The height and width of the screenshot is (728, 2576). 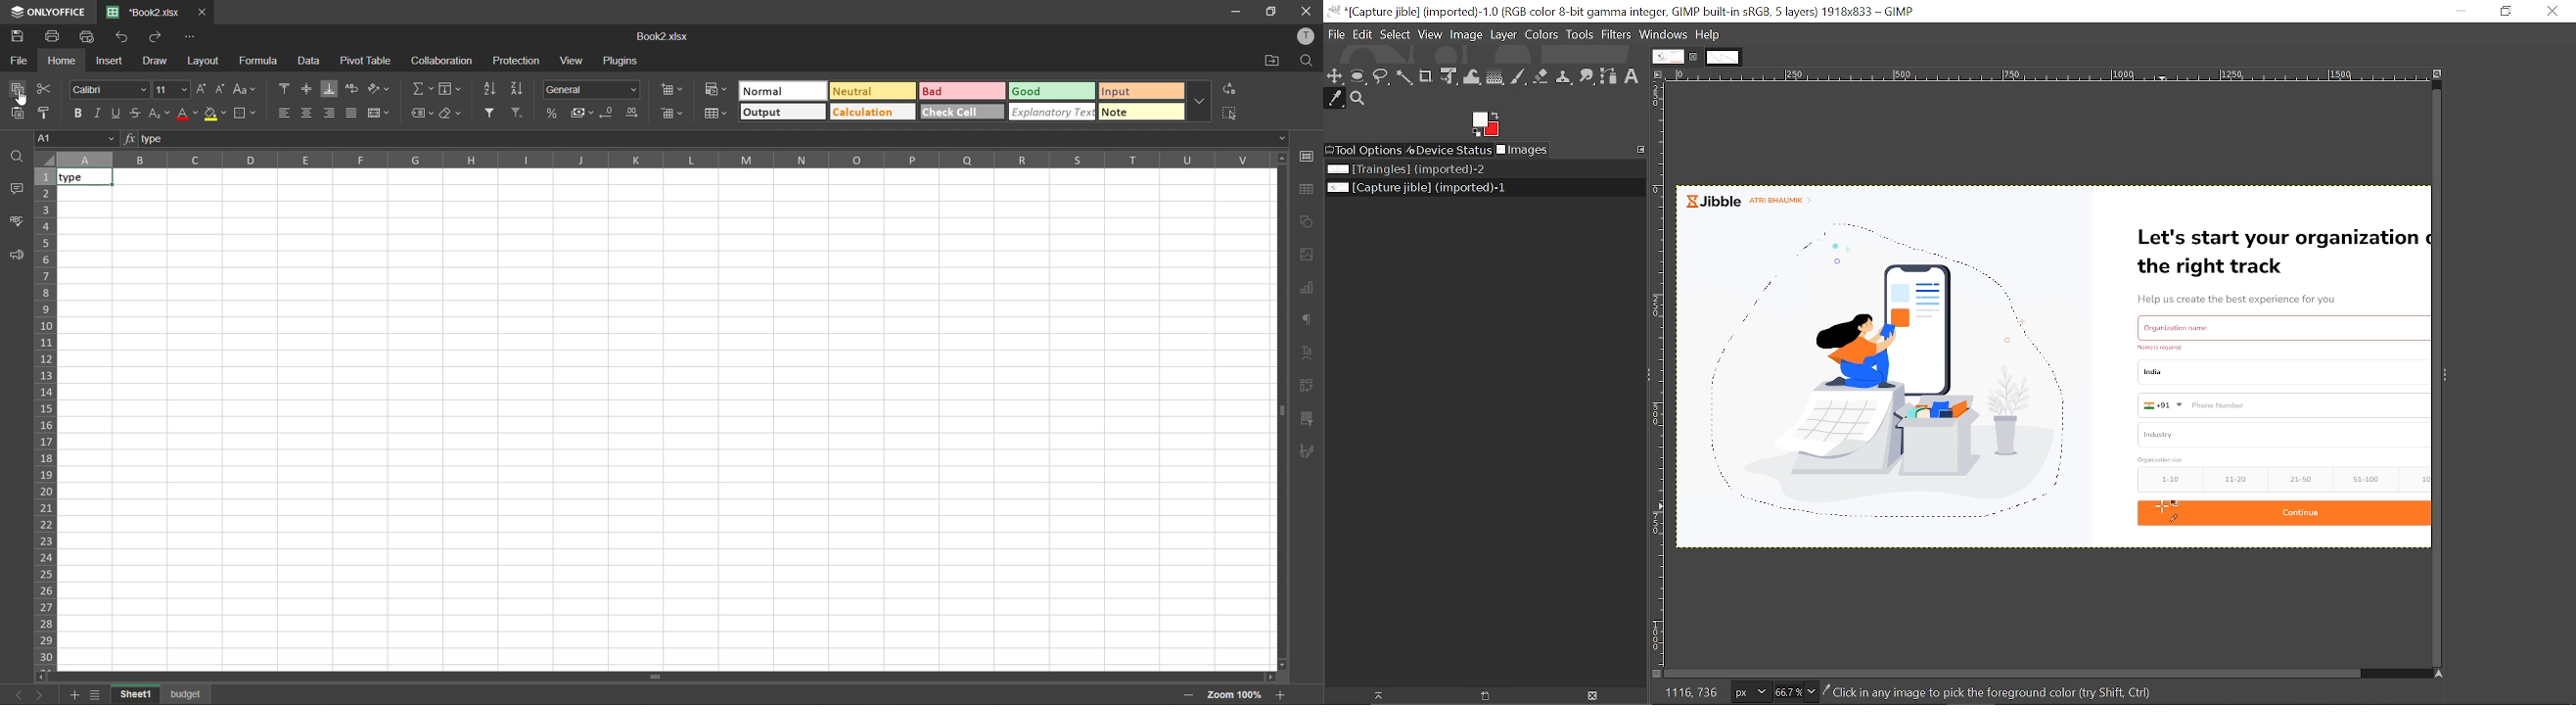 What do you see at coordinates (308, 110) in the screenshot?
I see `align center` at bounding box center [308, 110].